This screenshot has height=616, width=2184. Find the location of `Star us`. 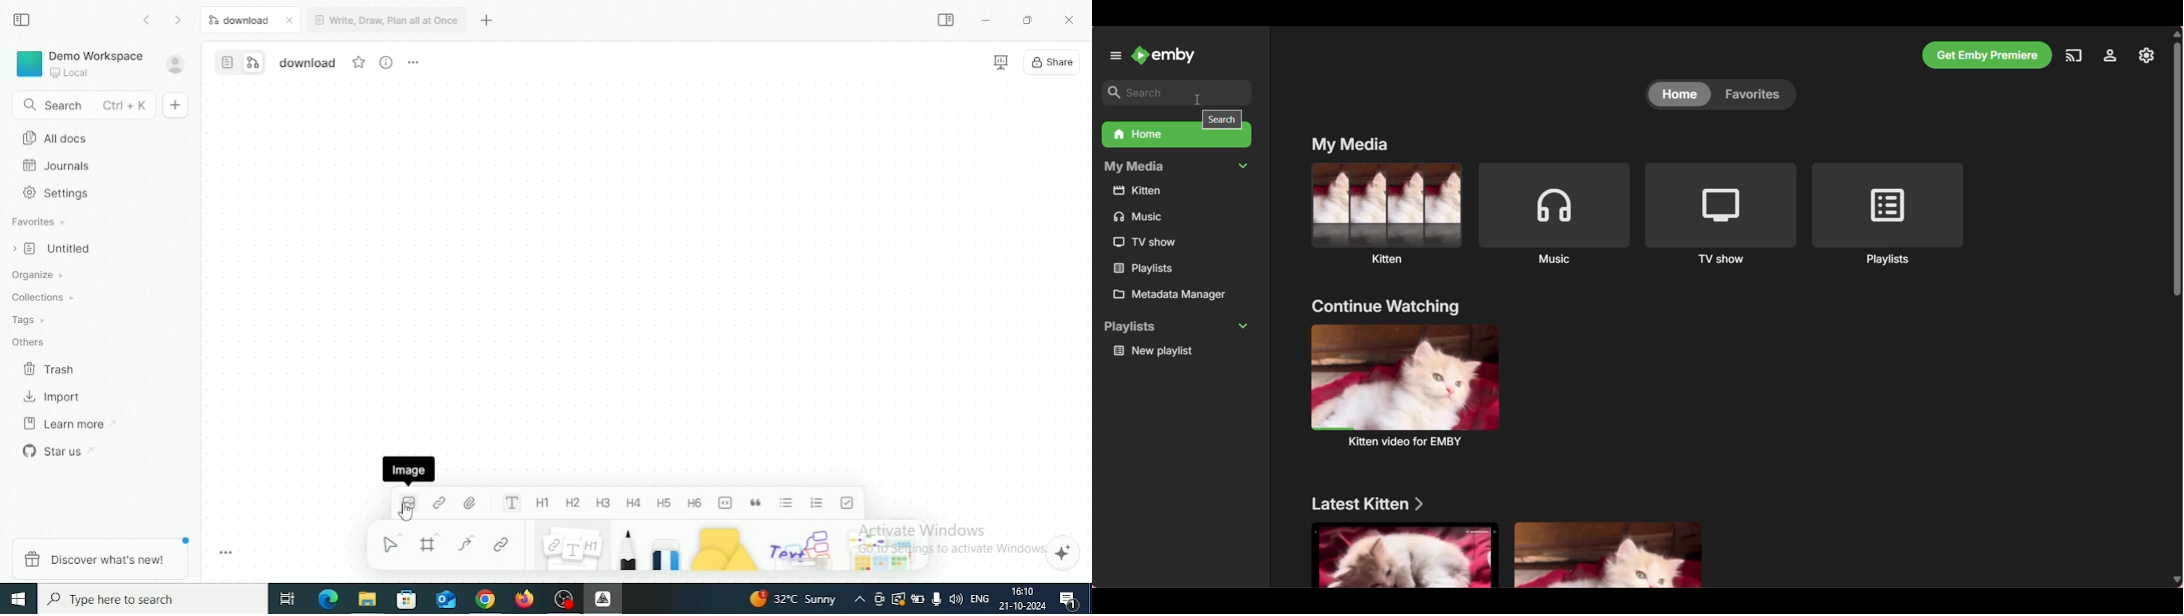

Star us is located at coordinates (57, 450).